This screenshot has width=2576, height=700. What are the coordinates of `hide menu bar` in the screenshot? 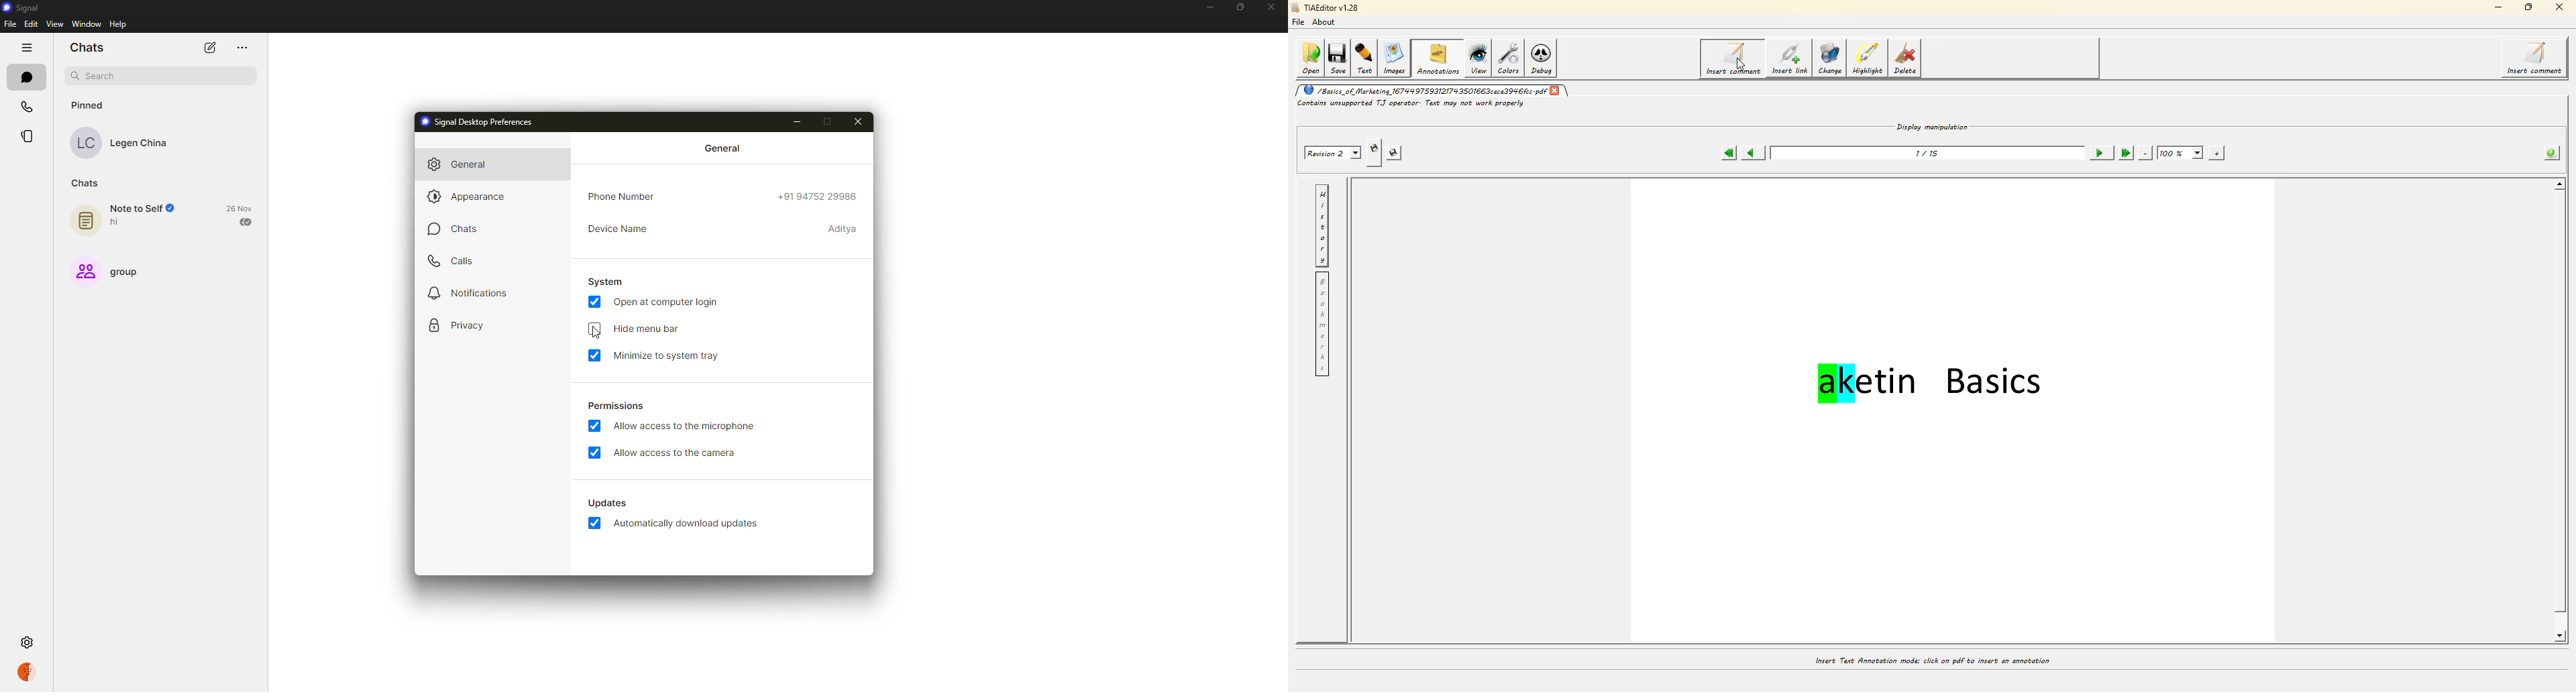 It's located at (645, 329).